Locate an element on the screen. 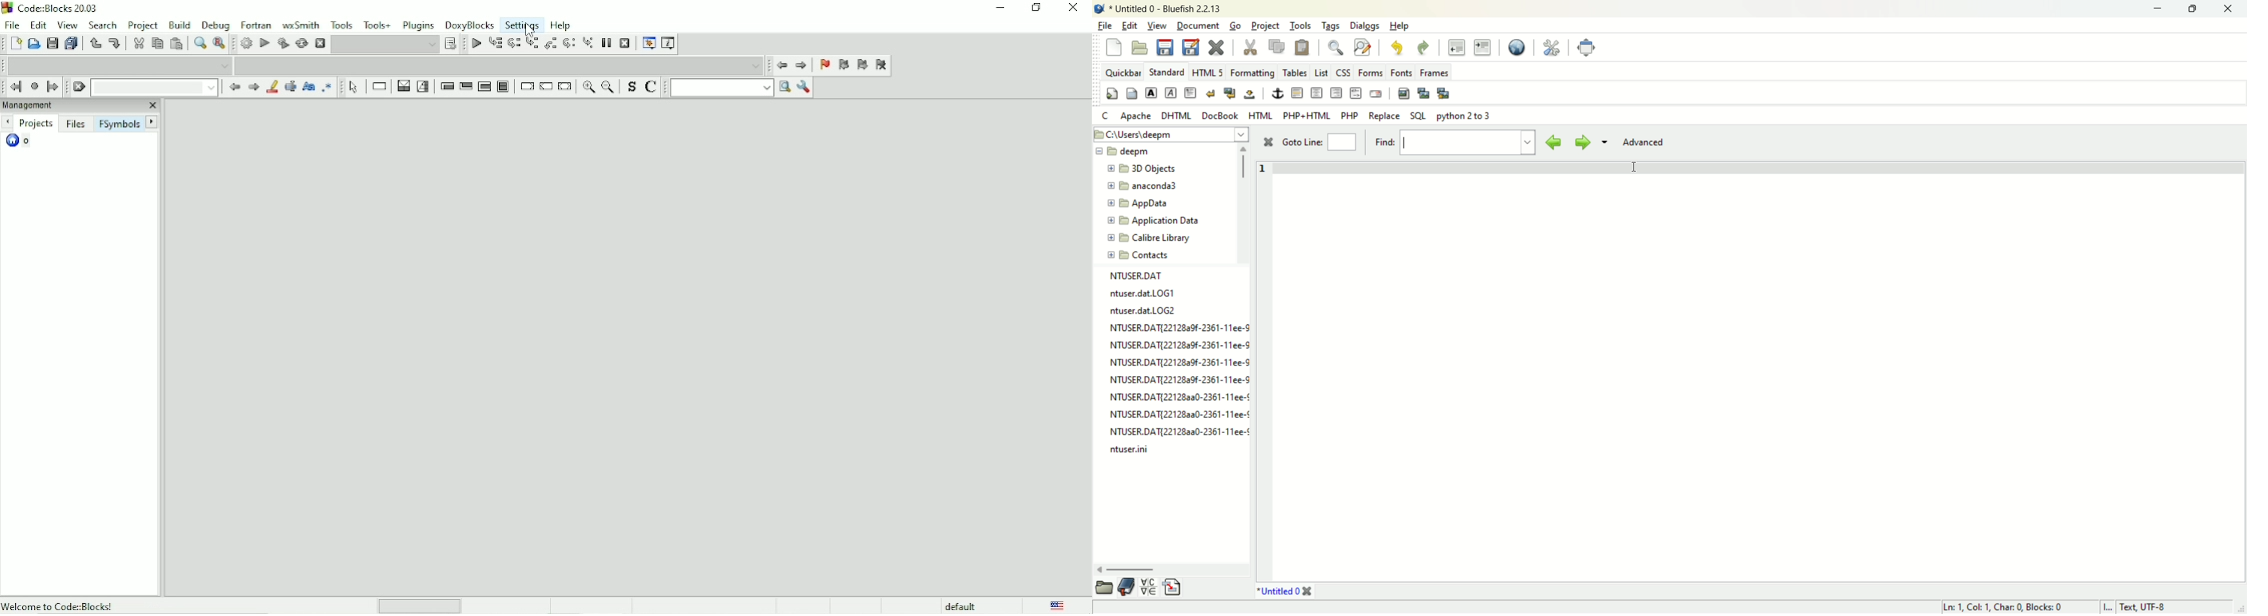 Image resolution: width=2268 pixels, height=616 pixels. Replace is located at coordinates (220, 43).